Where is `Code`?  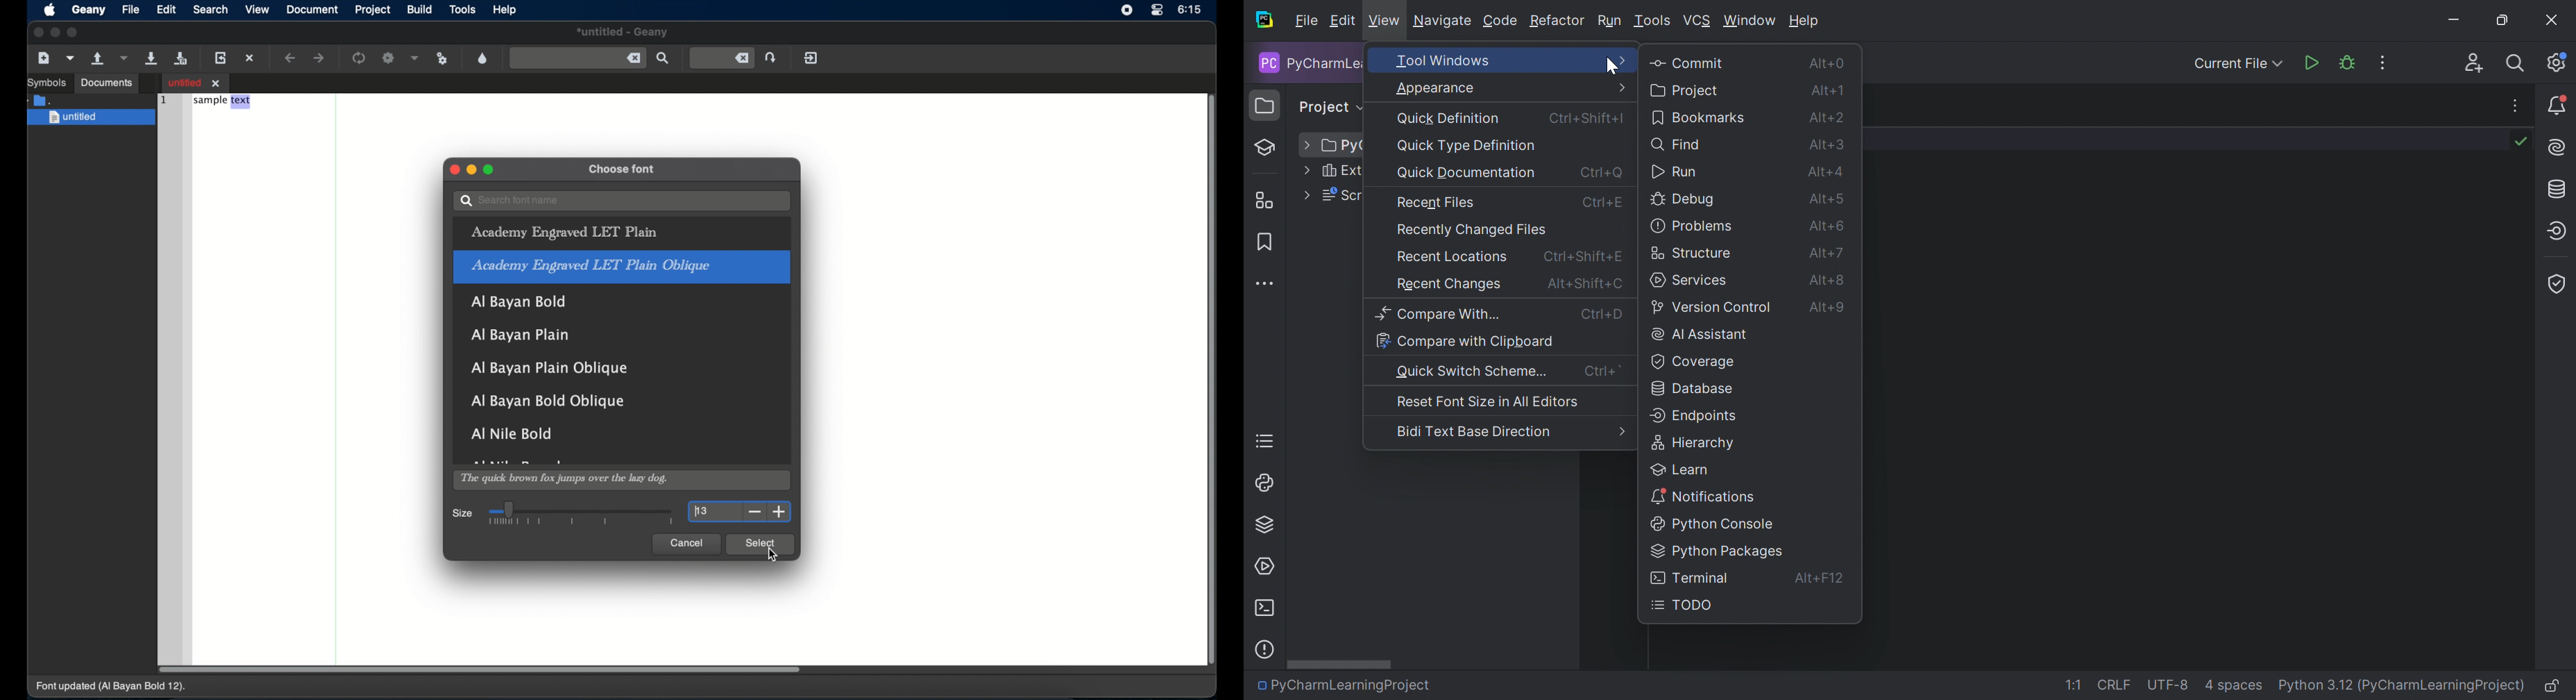
Code is located at coordinates (1500, 22).